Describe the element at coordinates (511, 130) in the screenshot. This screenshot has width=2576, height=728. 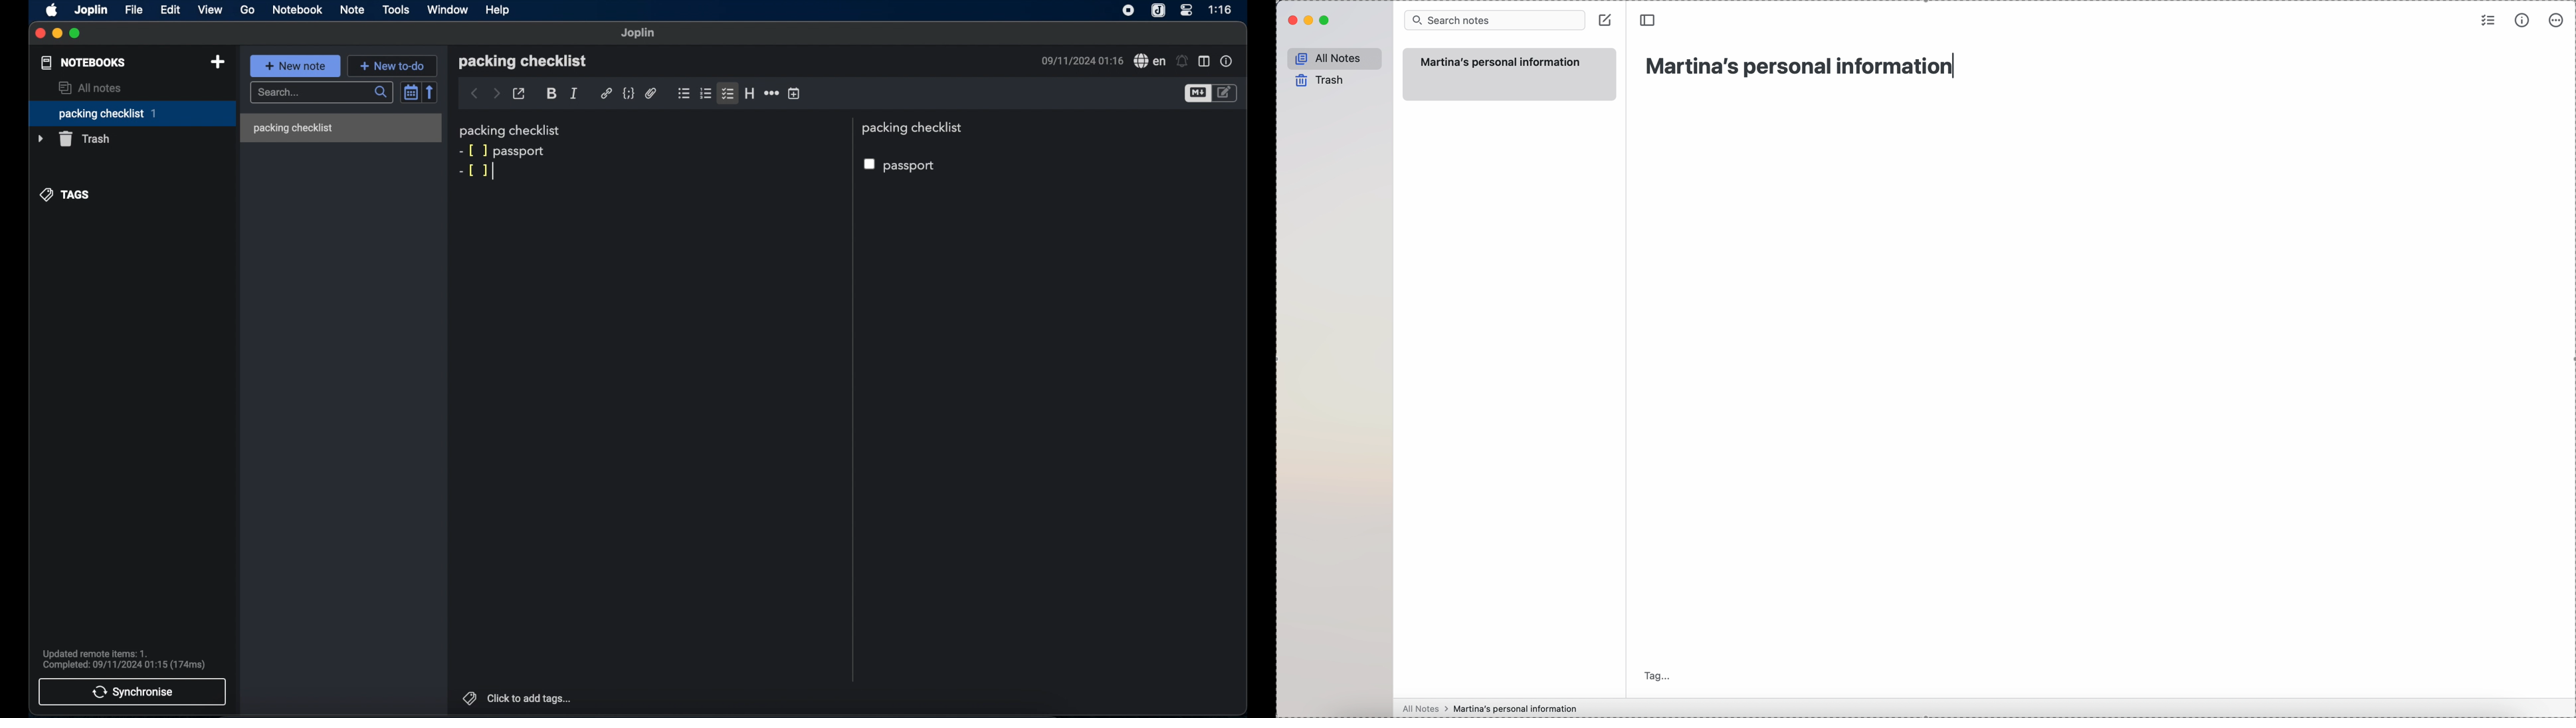
I see `packing checklist` at that location.